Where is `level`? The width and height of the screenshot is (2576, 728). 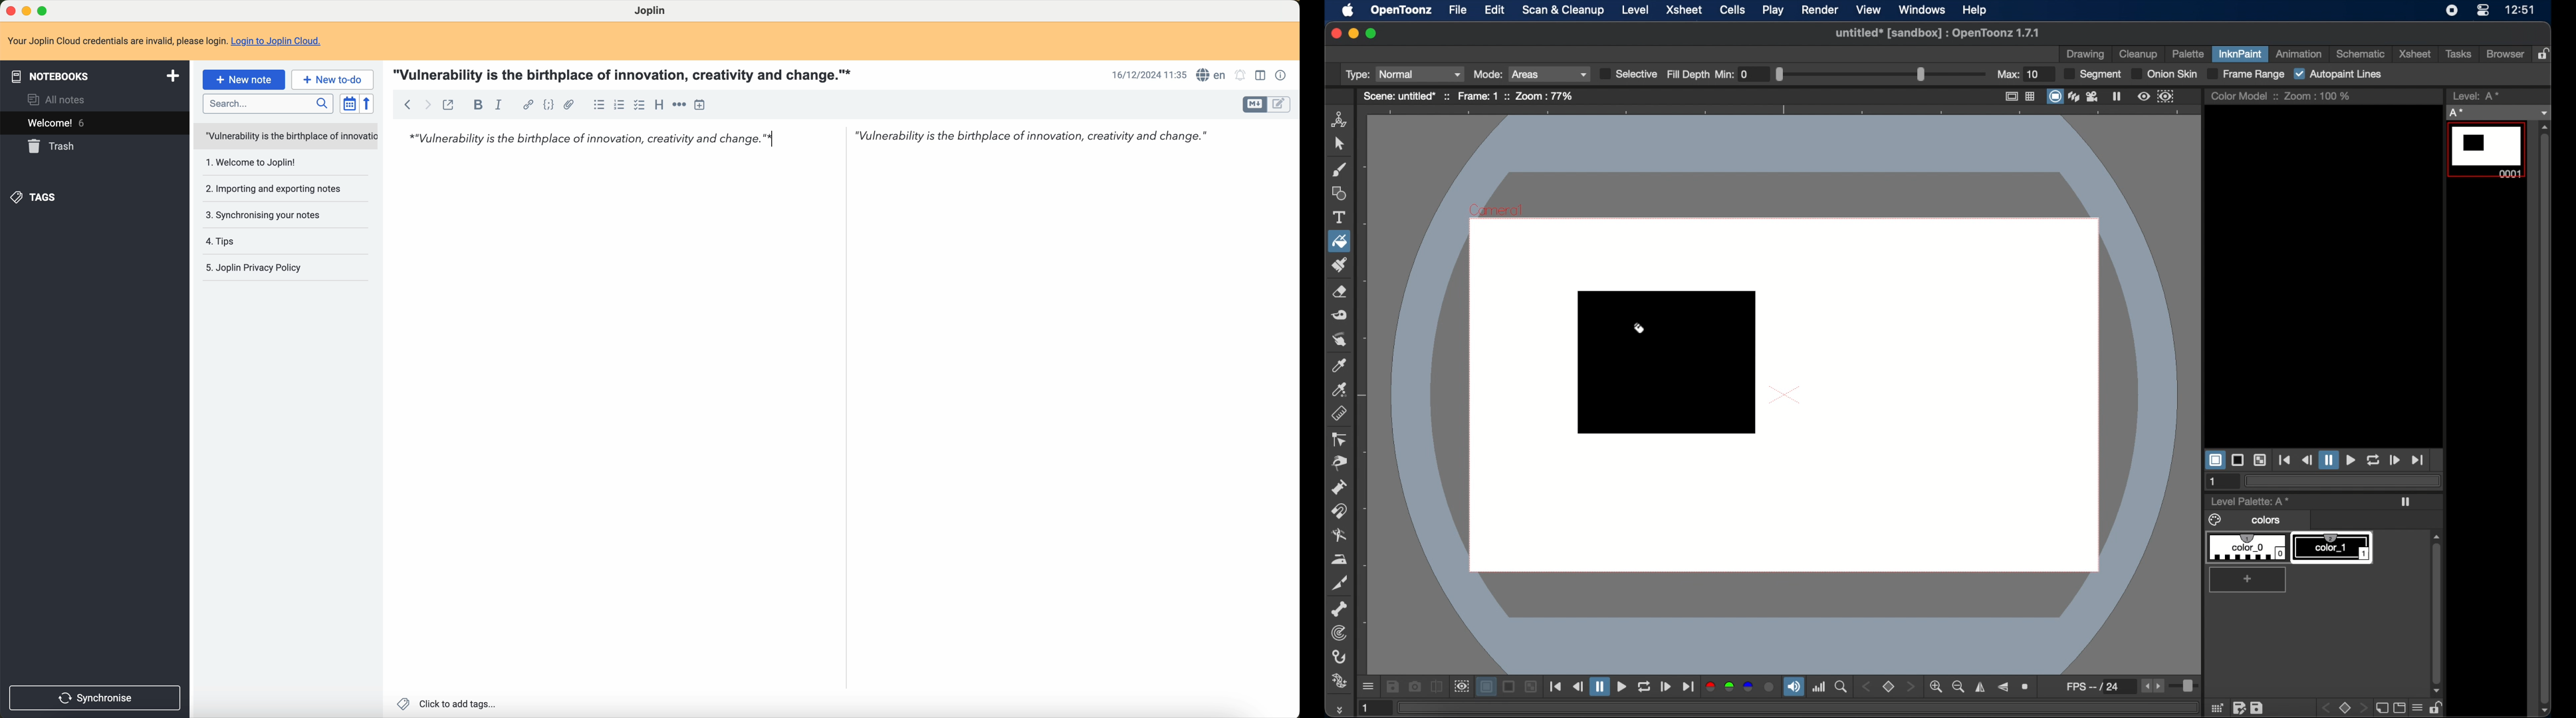 level is located at coordinates (1635, 10).